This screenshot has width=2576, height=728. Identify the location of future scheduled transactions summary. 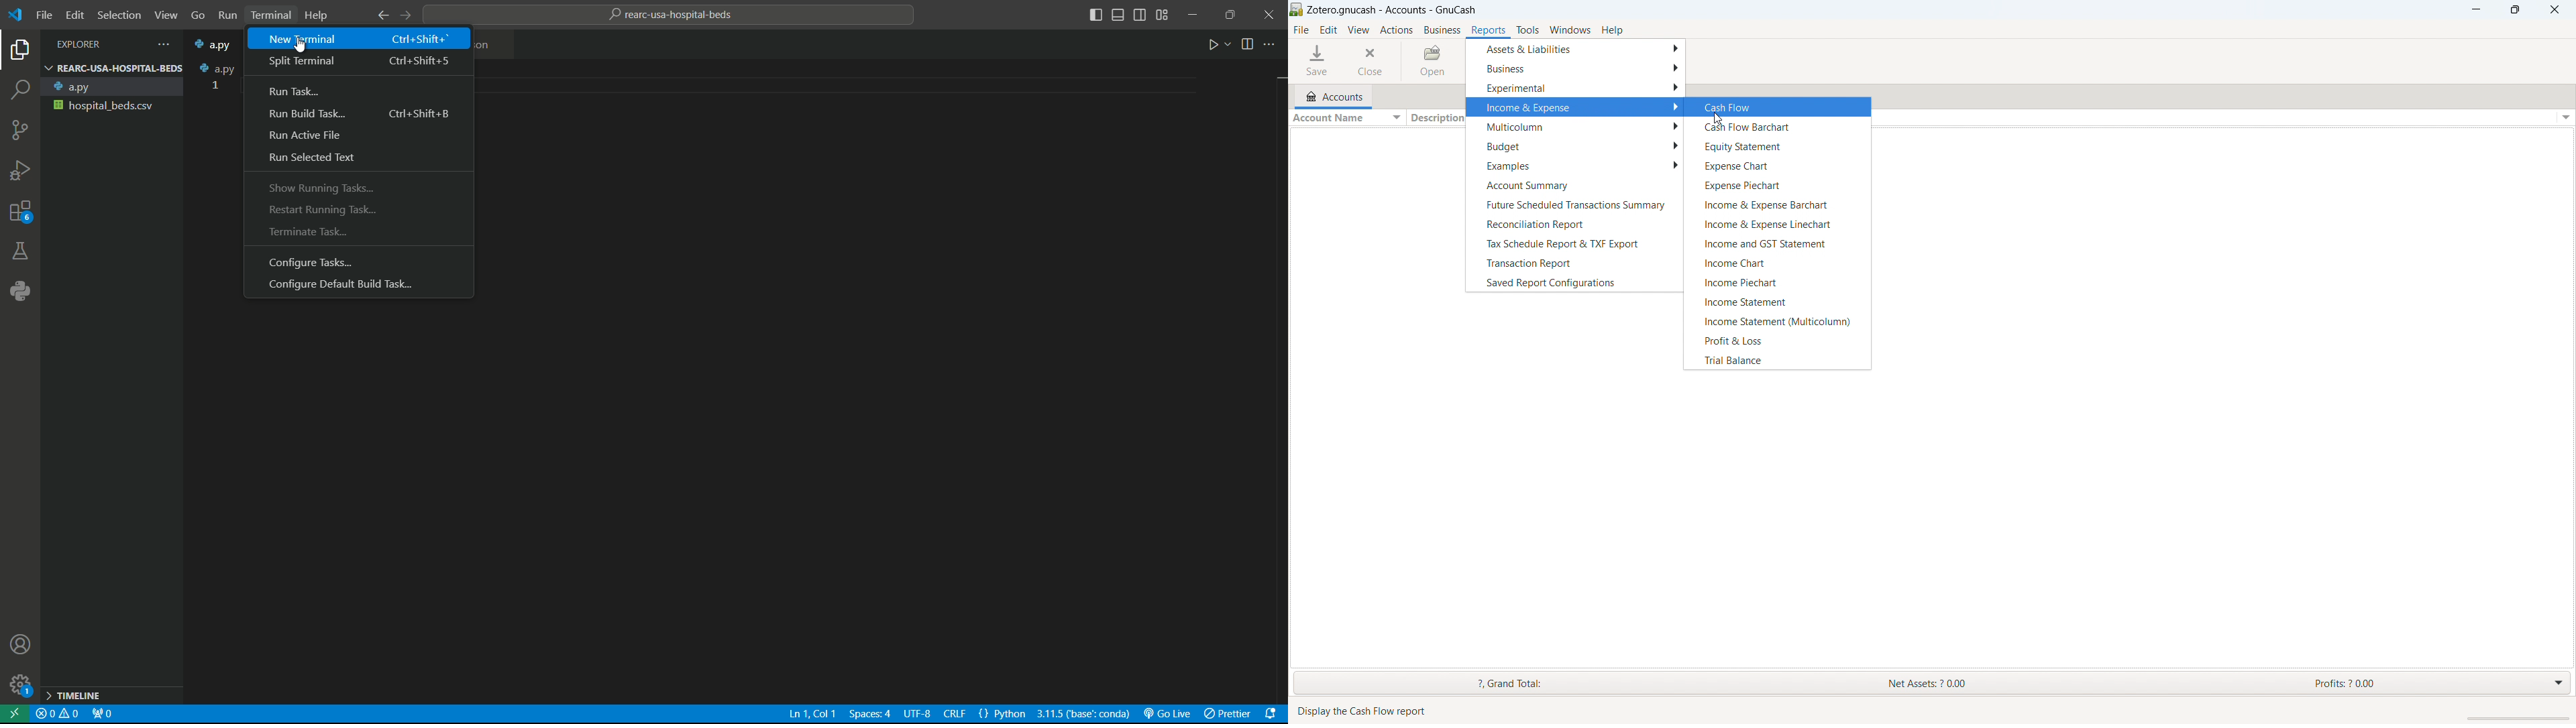
(1574, 204).